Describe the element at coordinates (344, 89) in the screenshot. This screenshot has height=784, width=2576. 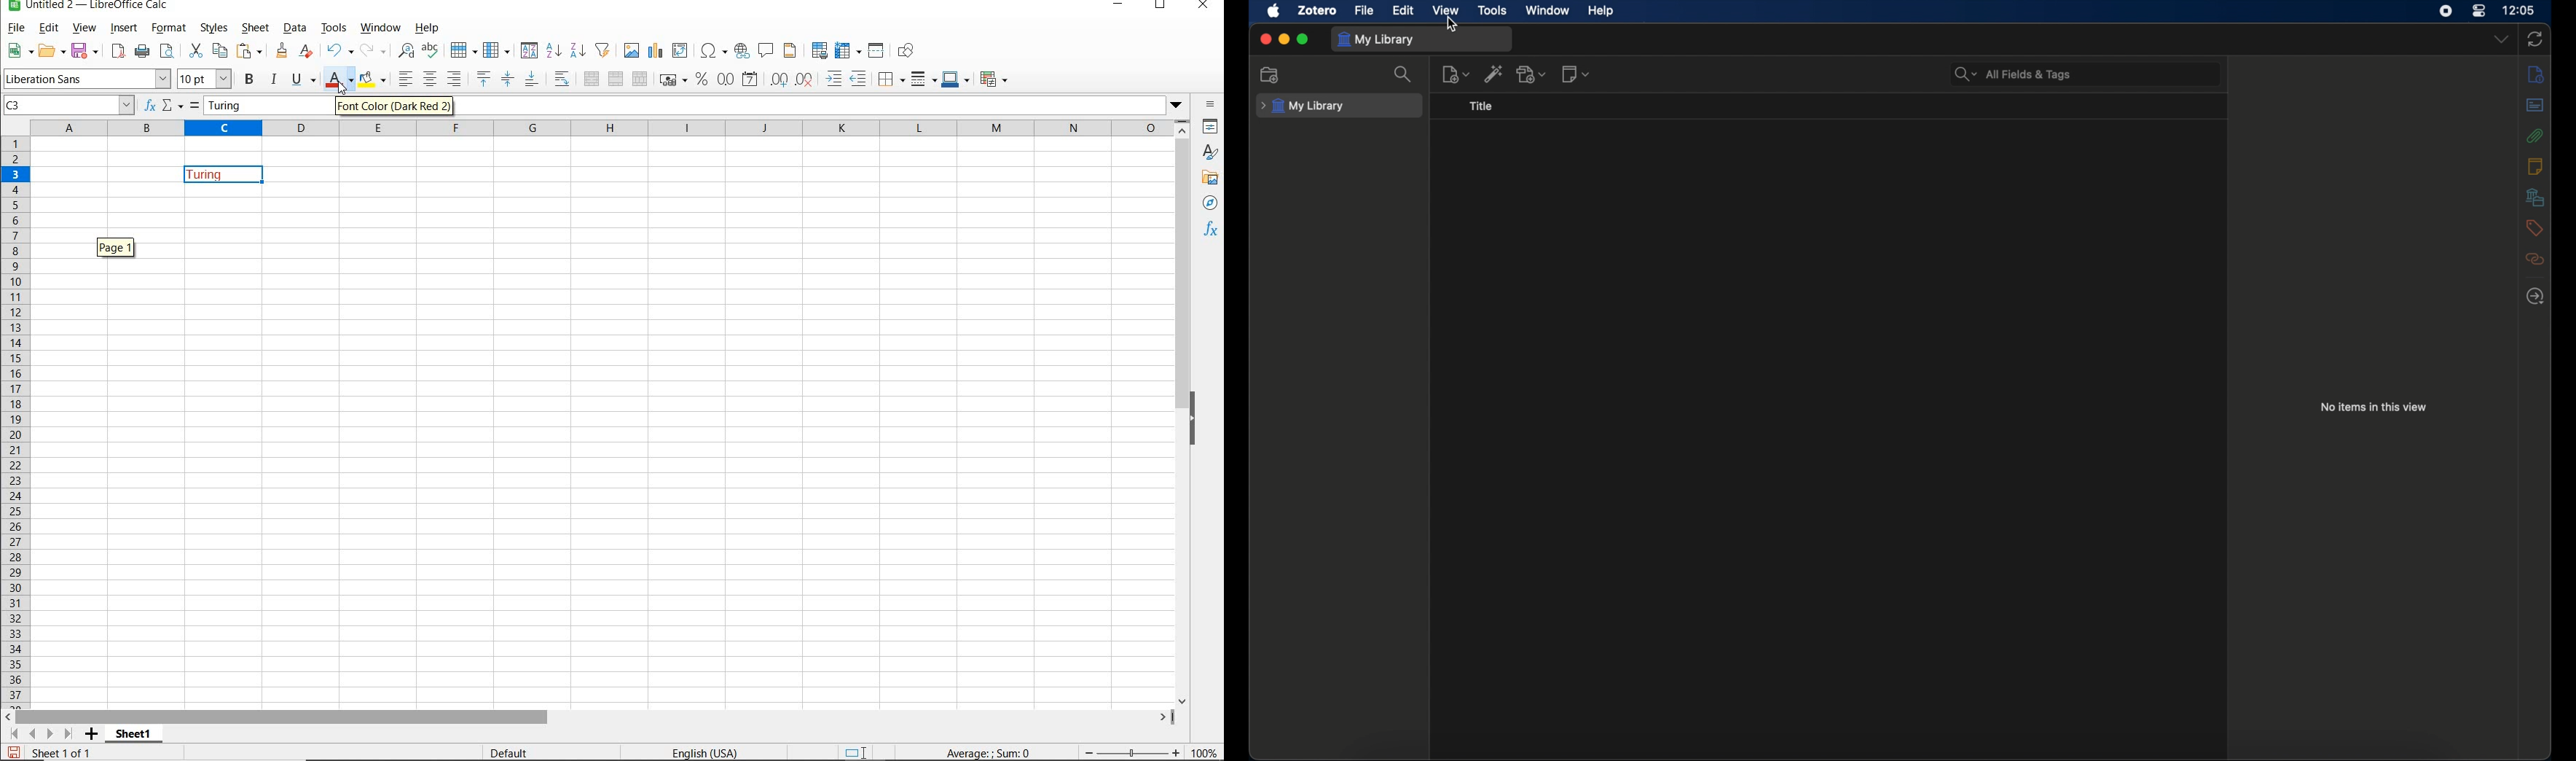
I see `cursor` at that location.